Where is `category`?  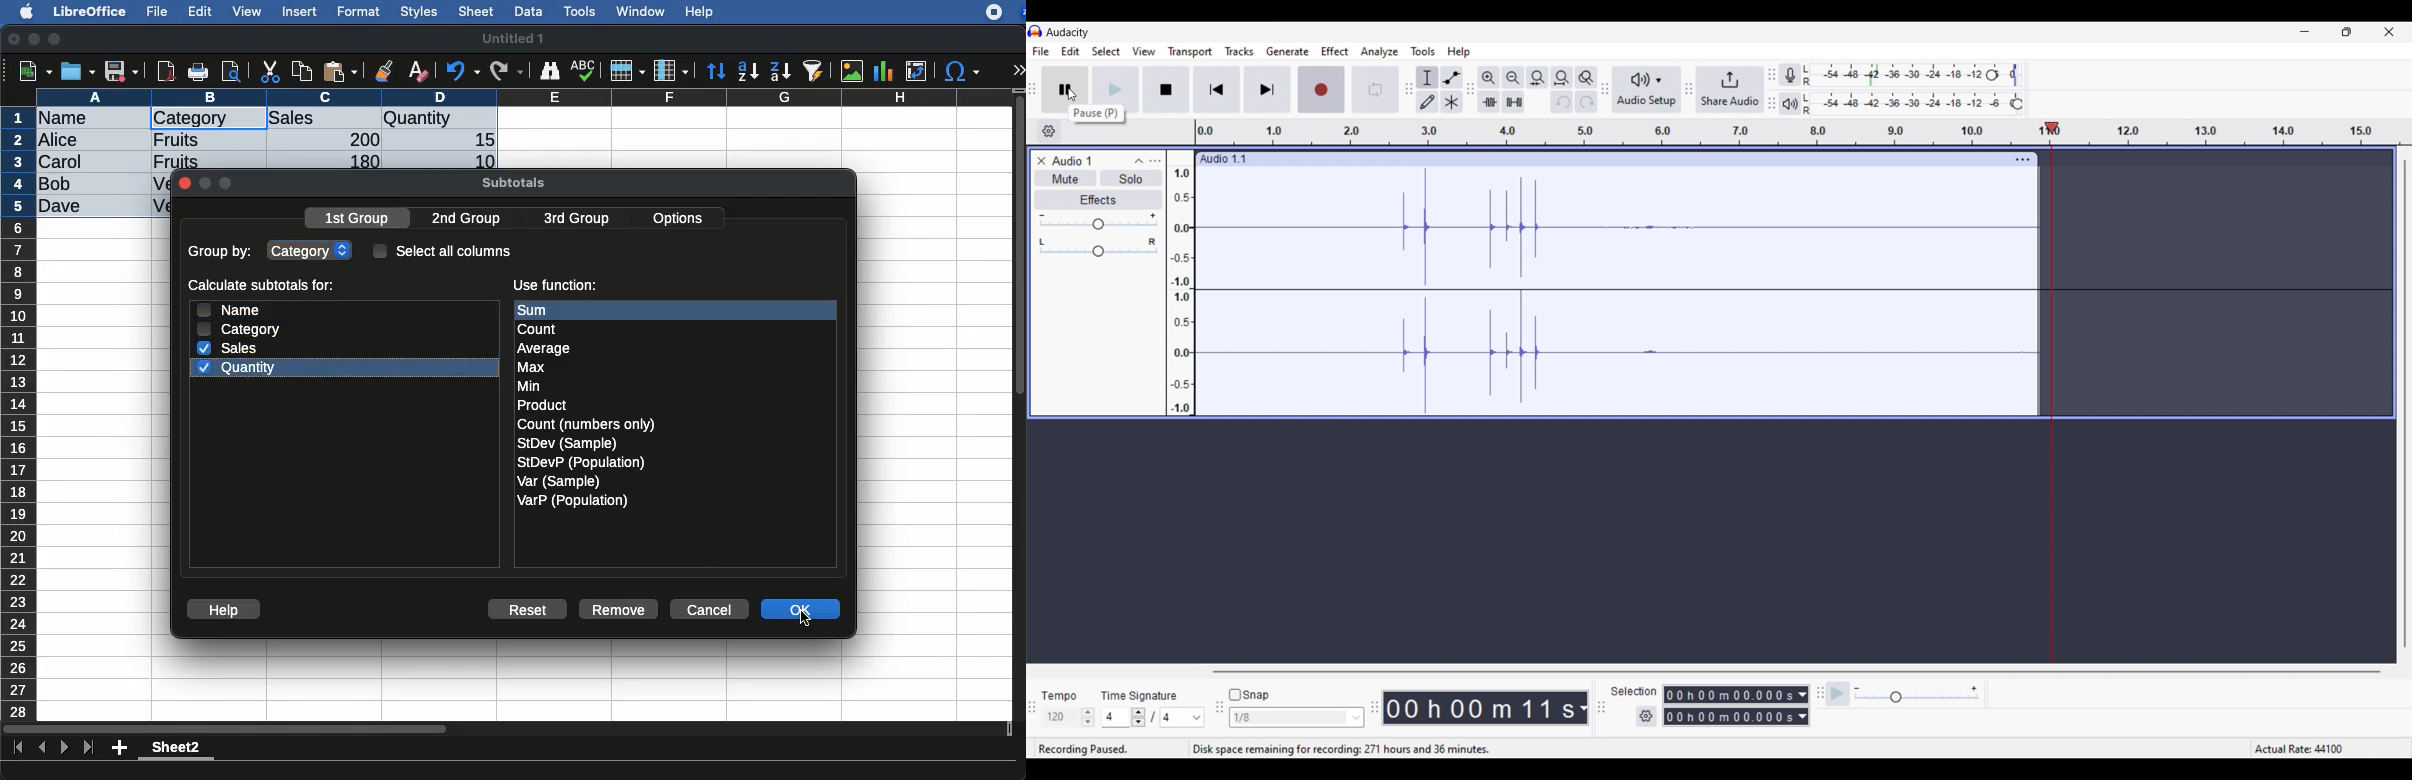
category is located at coordinates (312, 249).